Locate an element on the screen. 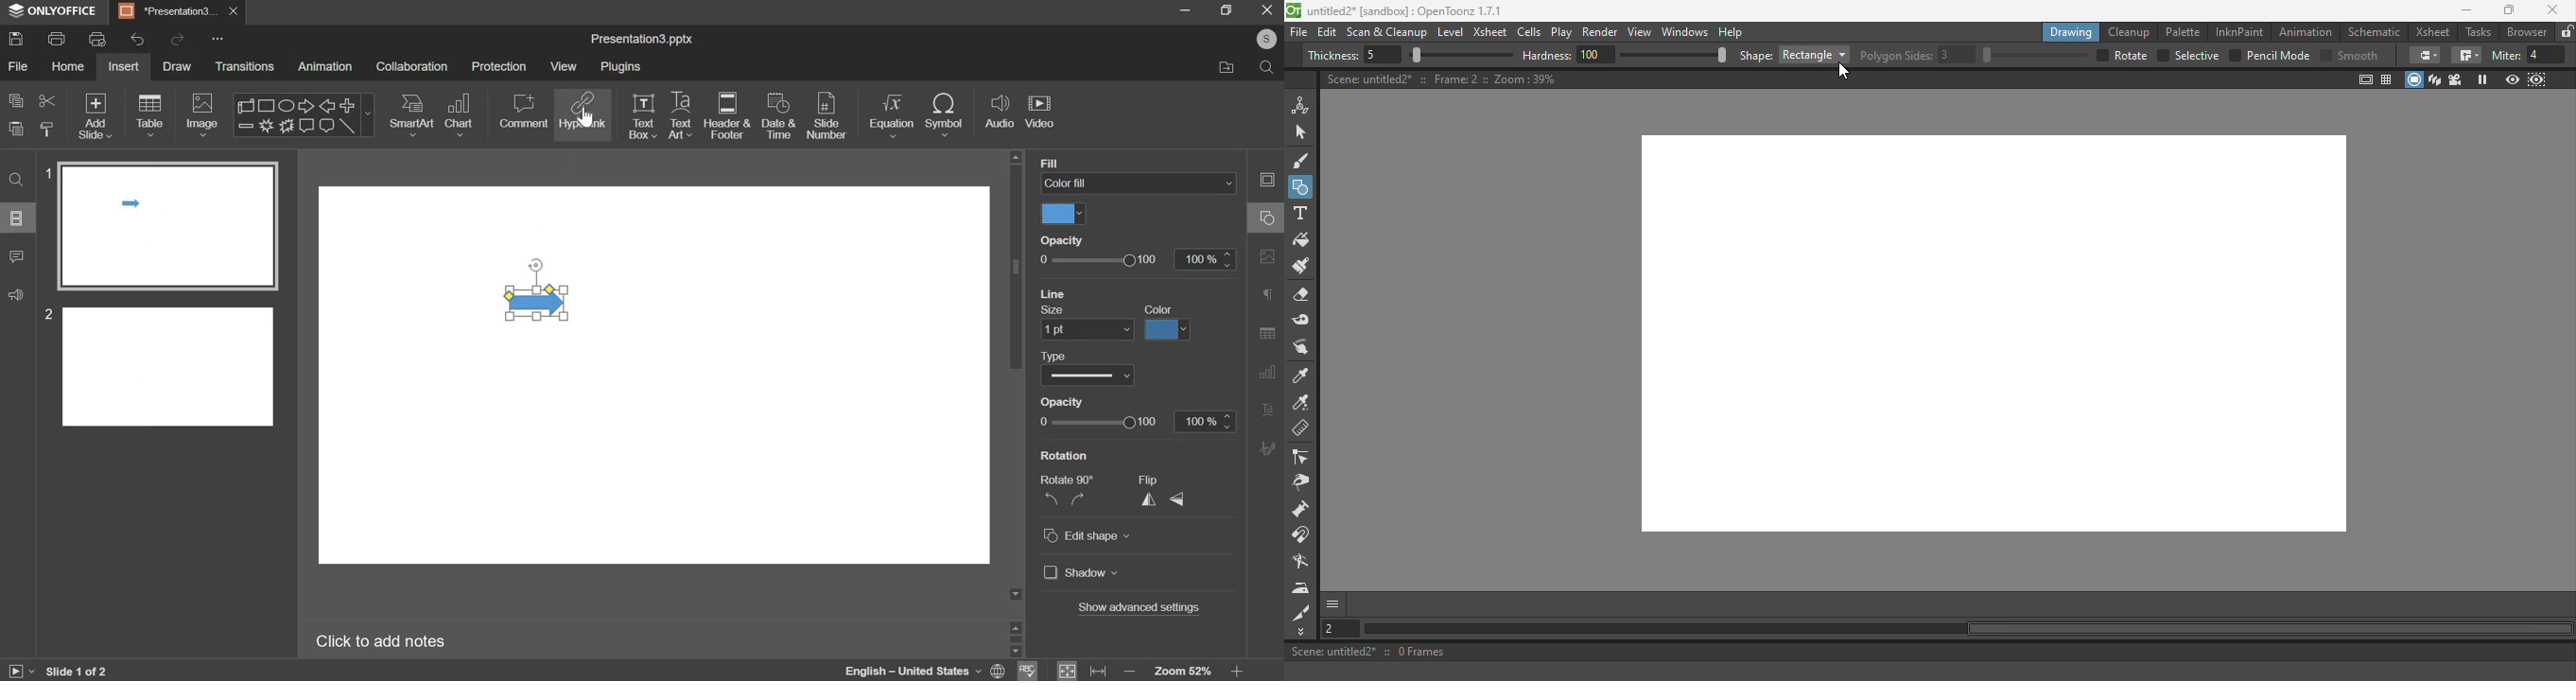  opacity from 0 to 100 is located at coordinates (1099, 421).